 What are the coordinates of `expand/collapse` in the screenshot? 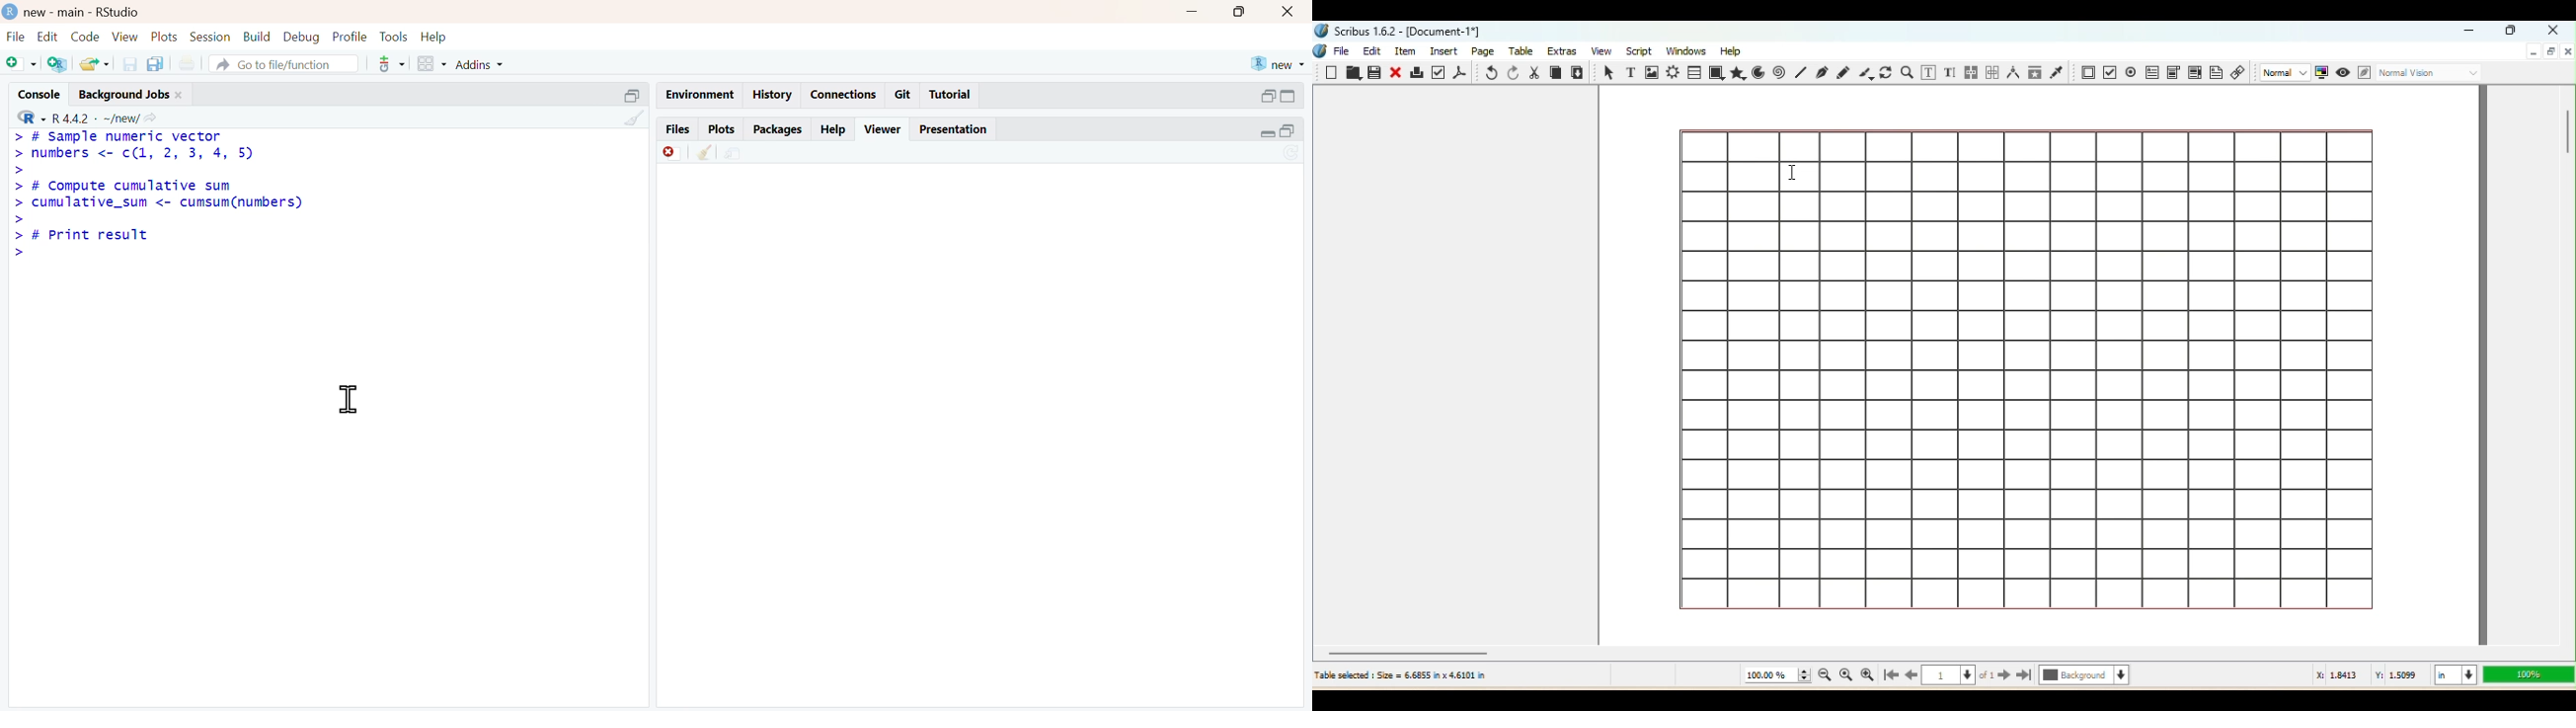 It's located at (1267, 133).